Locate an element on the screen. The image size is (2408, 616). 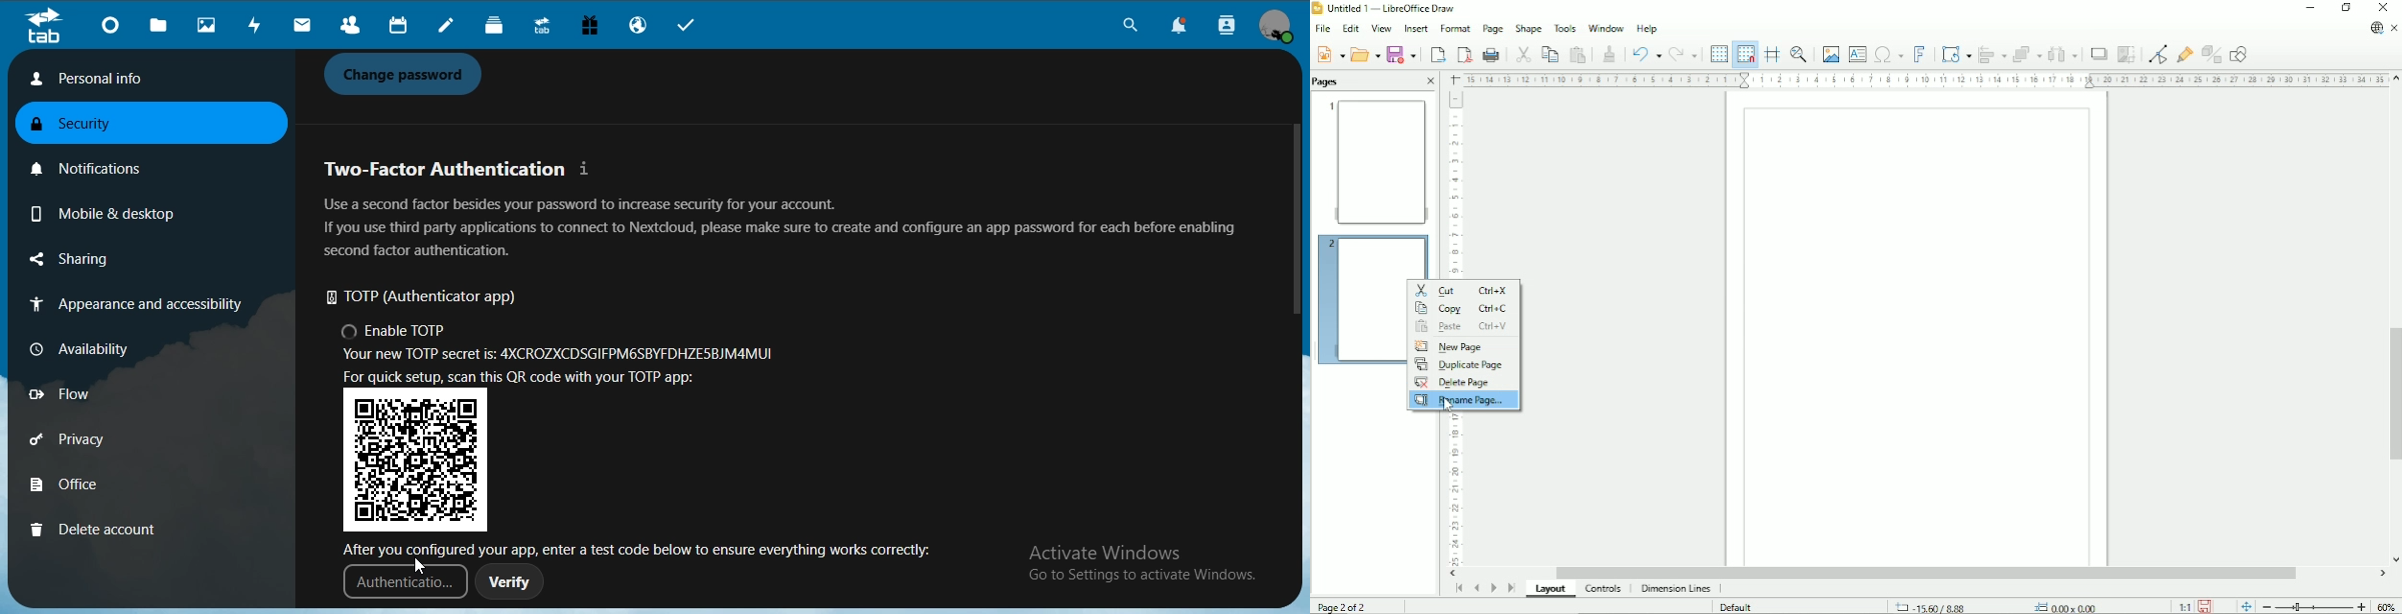
authentication is located at coordinates (403, 587).